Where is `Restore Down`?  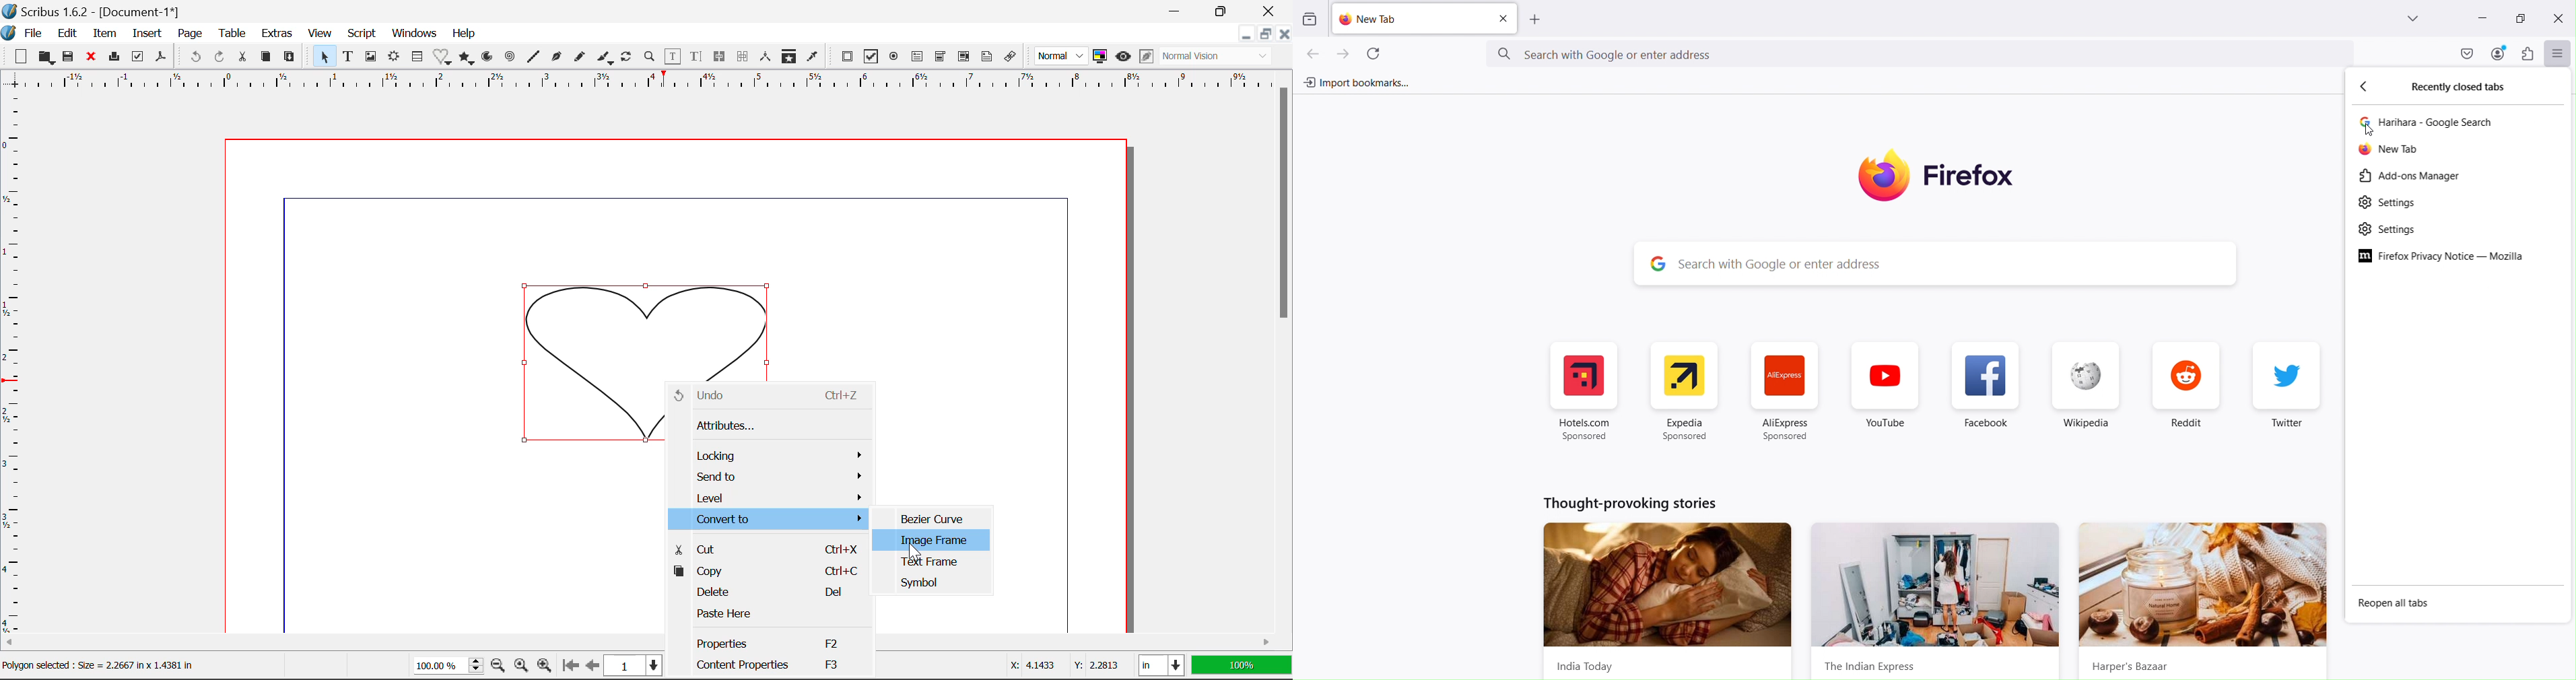 Restore Down is located at coordinates (1248, 36).